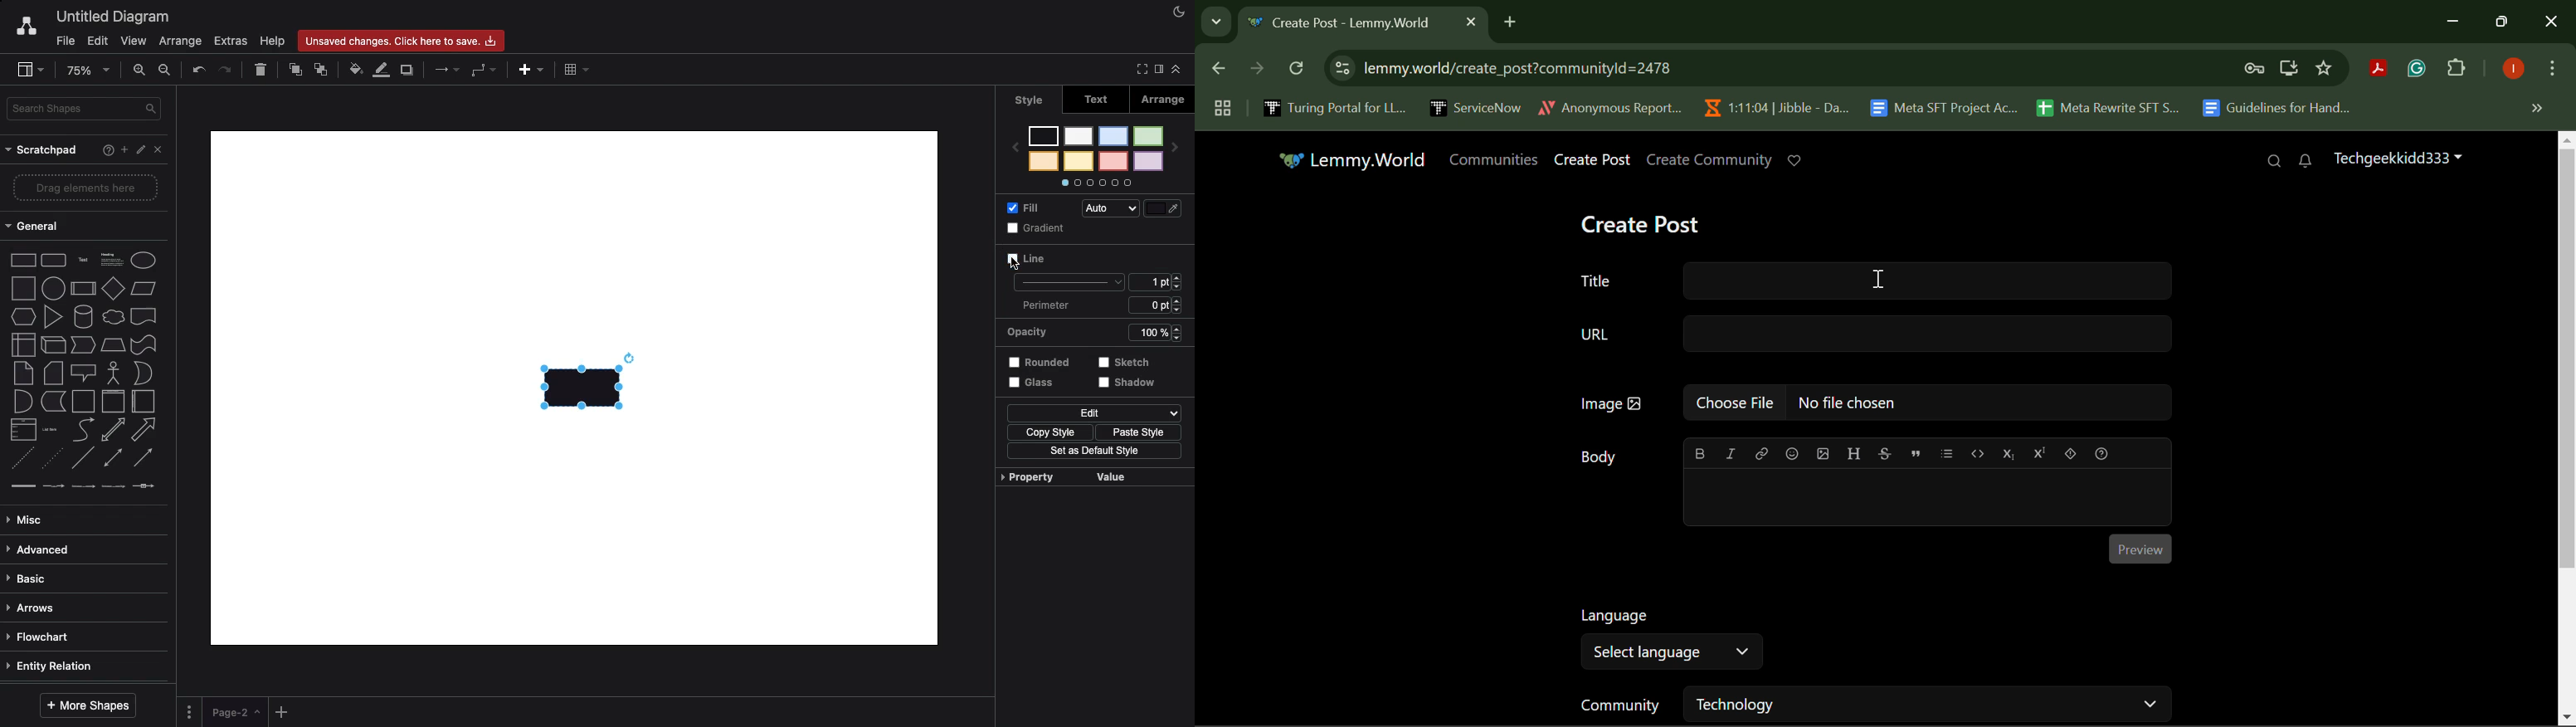  What do you see at coordinates (1138, 69) in the screenshot?
I see `Full screen` at bounding box center [1138, 69].